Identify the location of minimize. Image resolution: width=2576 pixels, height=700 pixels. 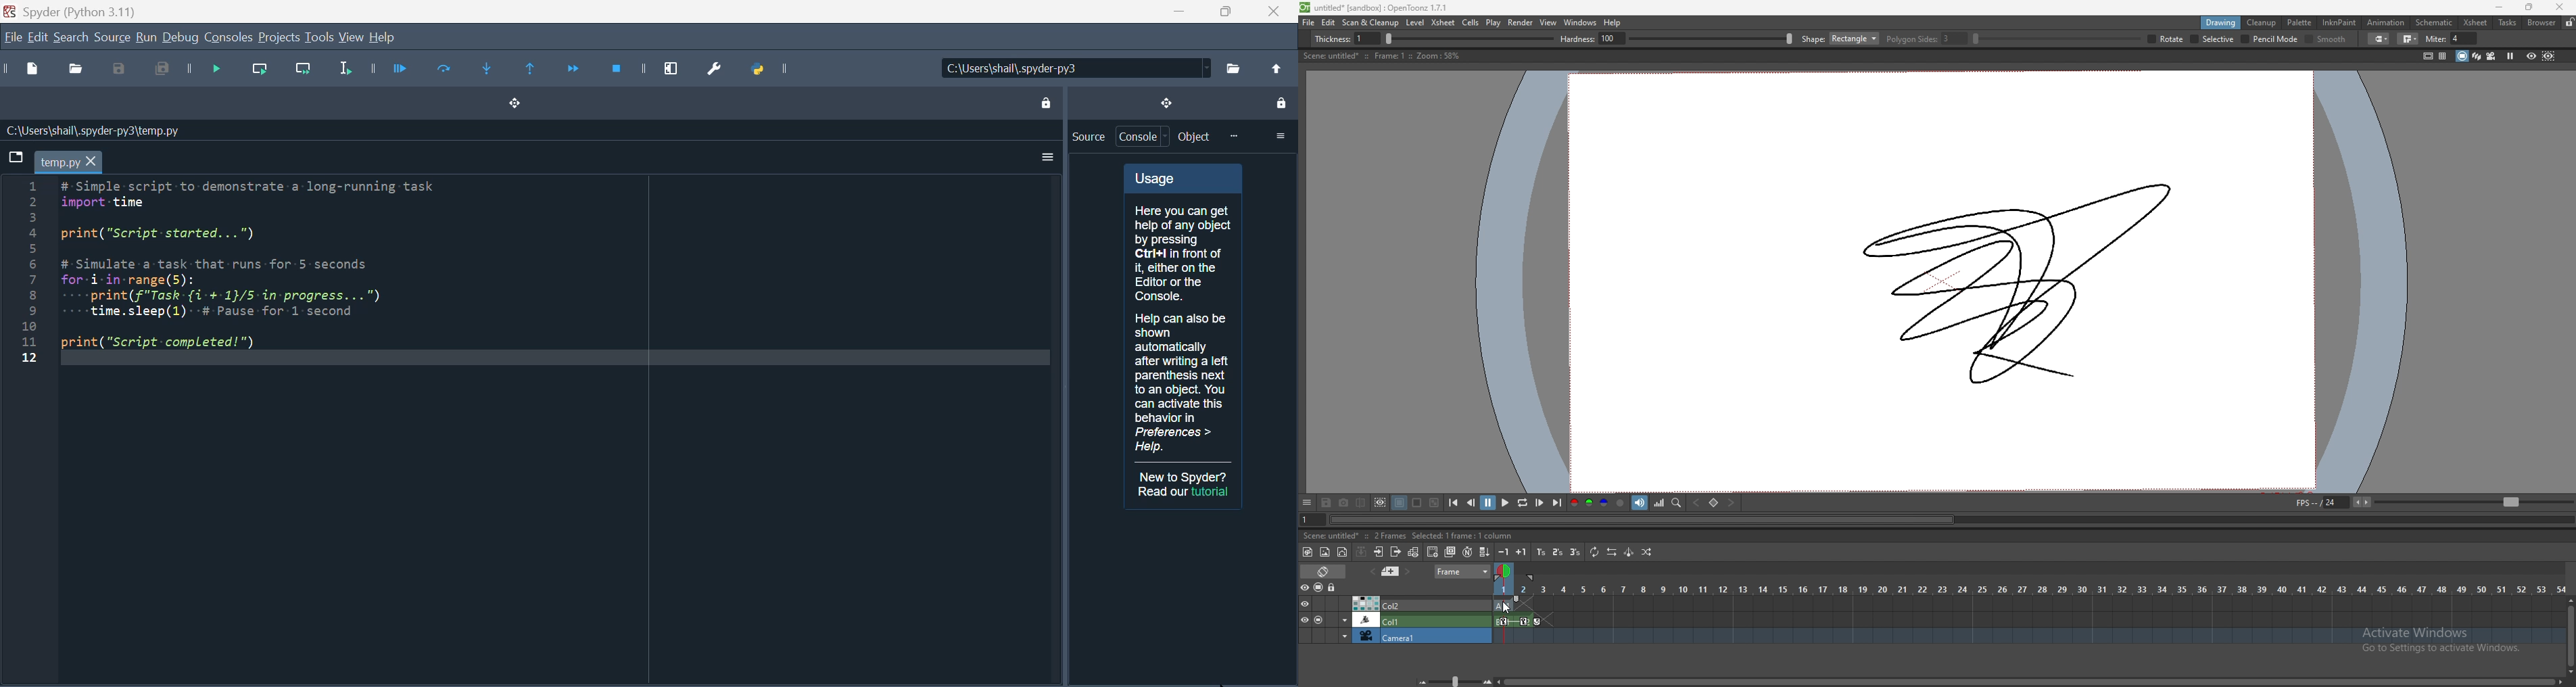
(2500, 7).